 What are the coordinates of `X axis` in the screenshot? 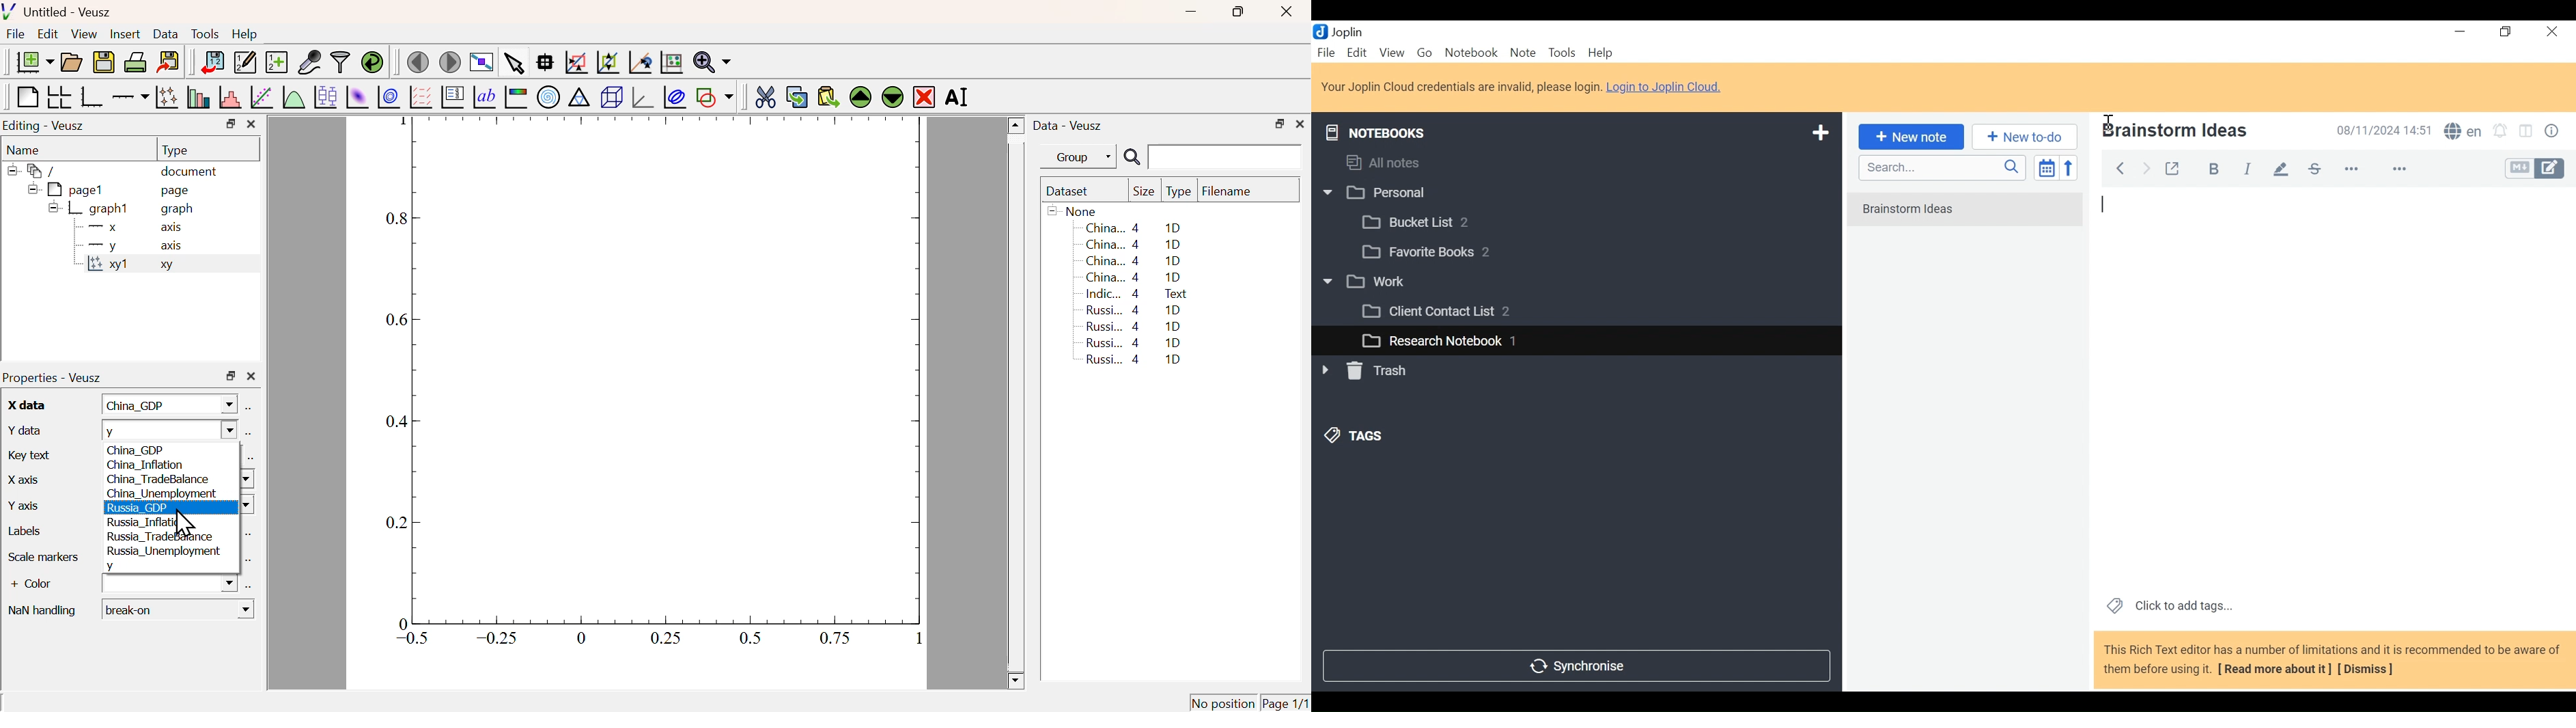 It's located at (129, 228).